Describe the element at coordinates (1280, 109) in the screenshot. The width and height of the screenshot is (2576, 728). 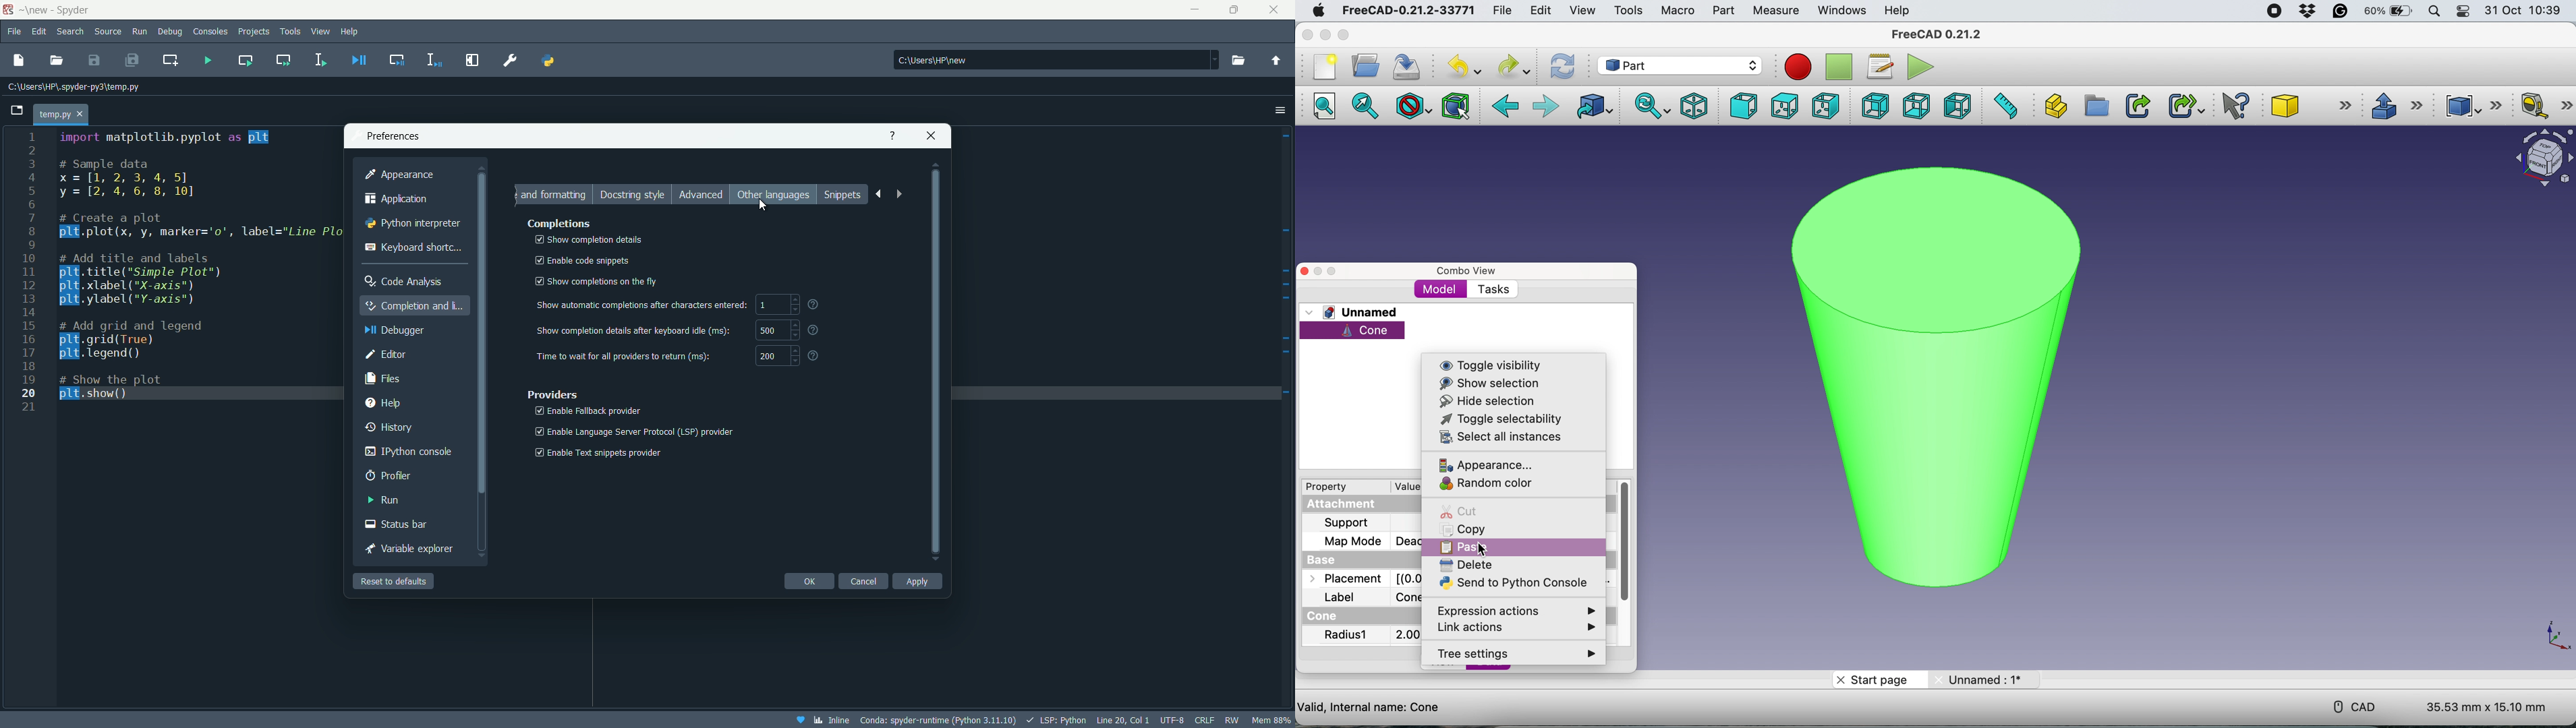
I see `options` at that location.